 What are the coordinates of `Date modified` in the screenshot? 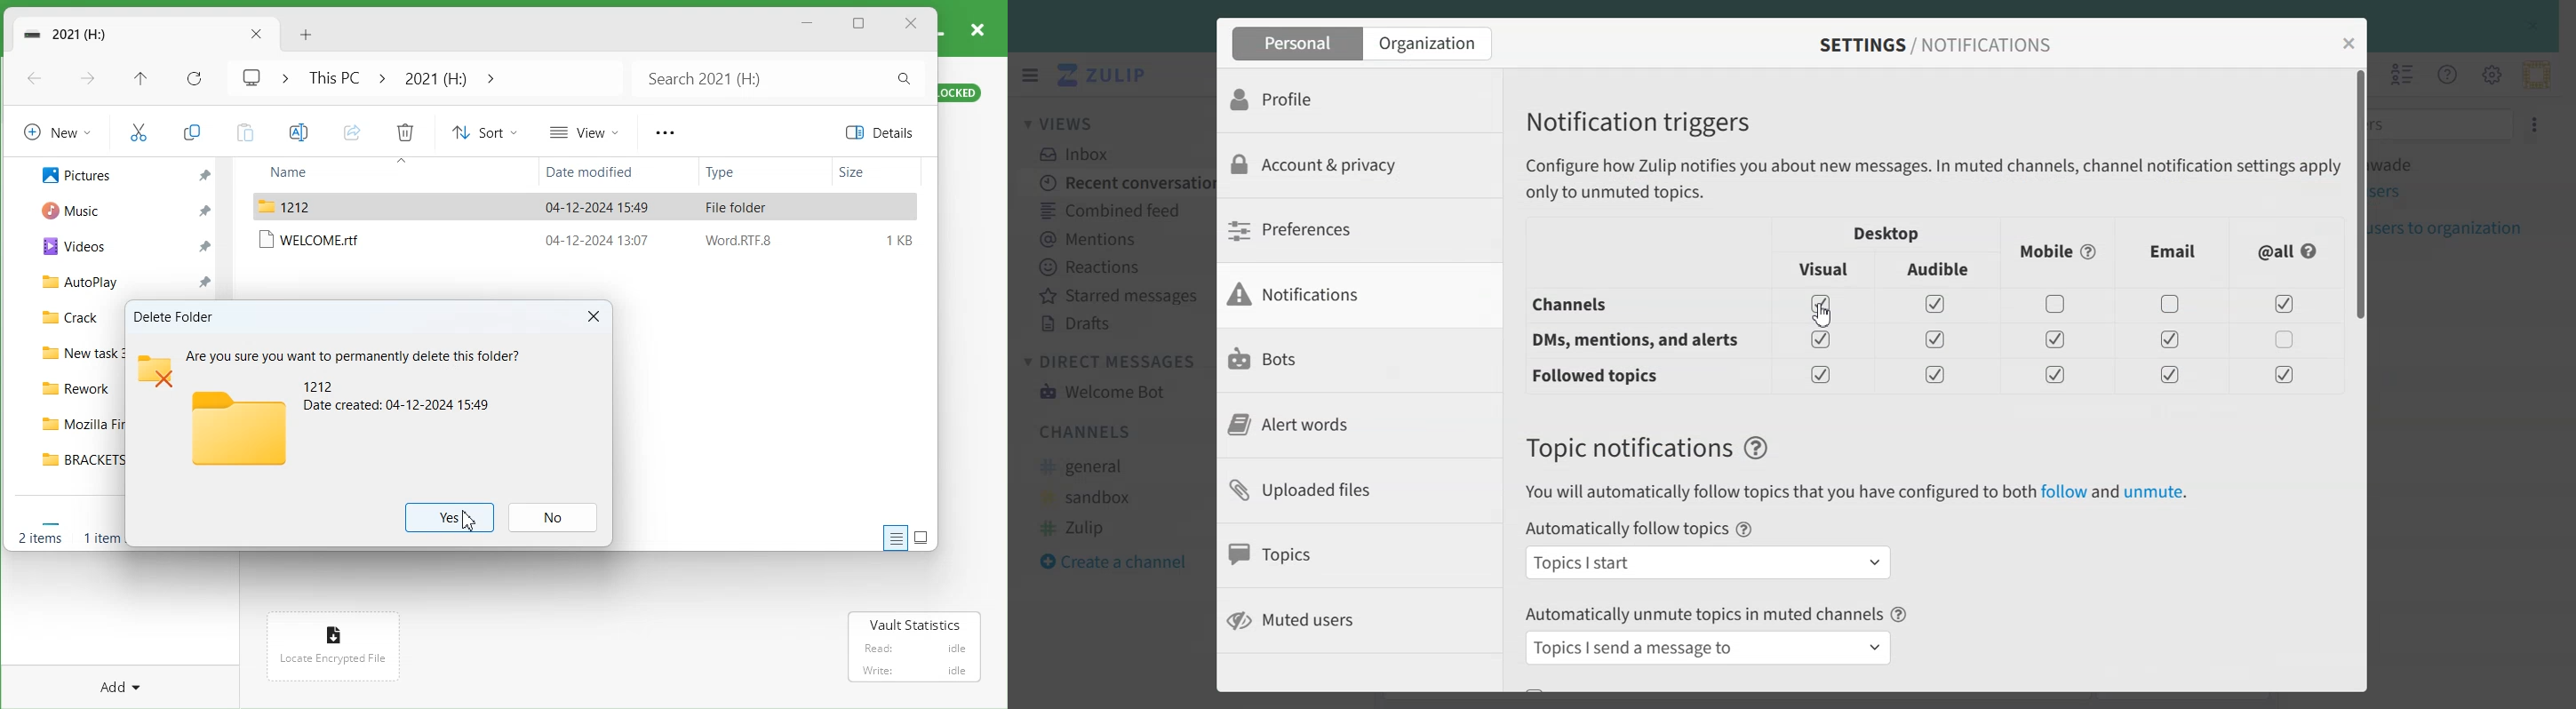 It's located at (594, 173).